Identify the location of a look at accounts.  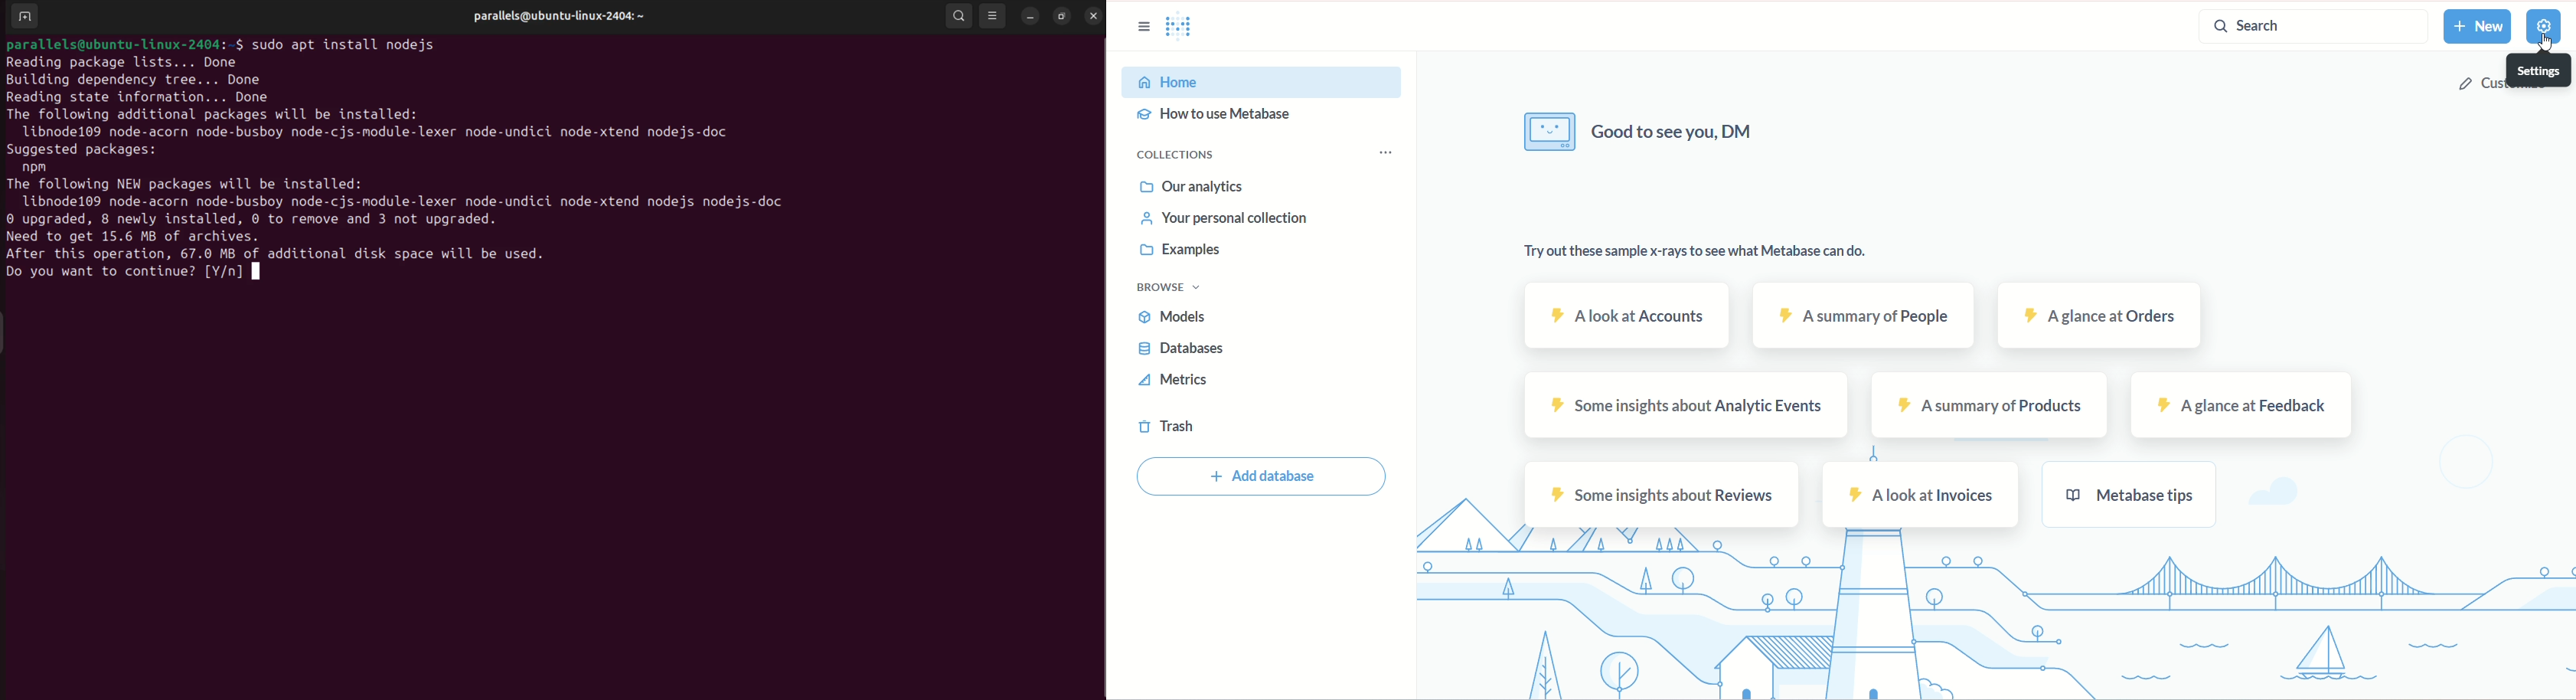
(1632, 316).